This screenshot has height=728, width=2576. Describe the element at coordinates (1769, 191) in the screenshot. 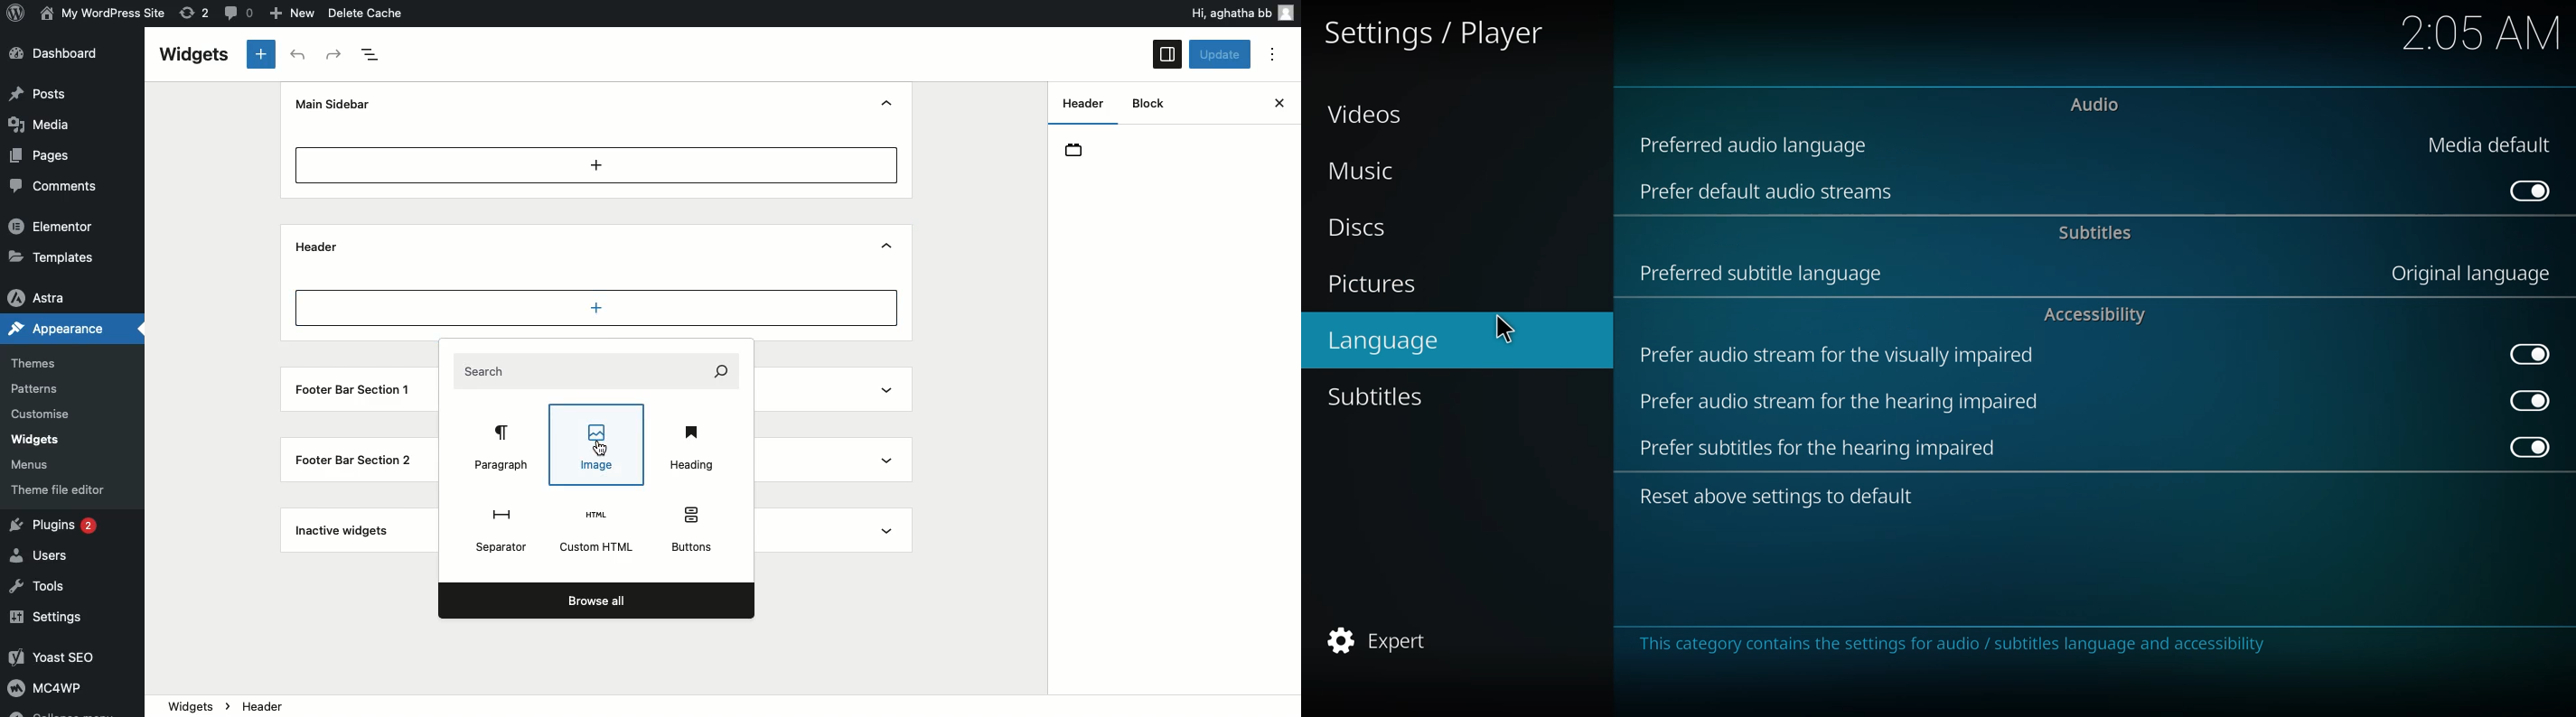

I see `prefer default audio` at that location.